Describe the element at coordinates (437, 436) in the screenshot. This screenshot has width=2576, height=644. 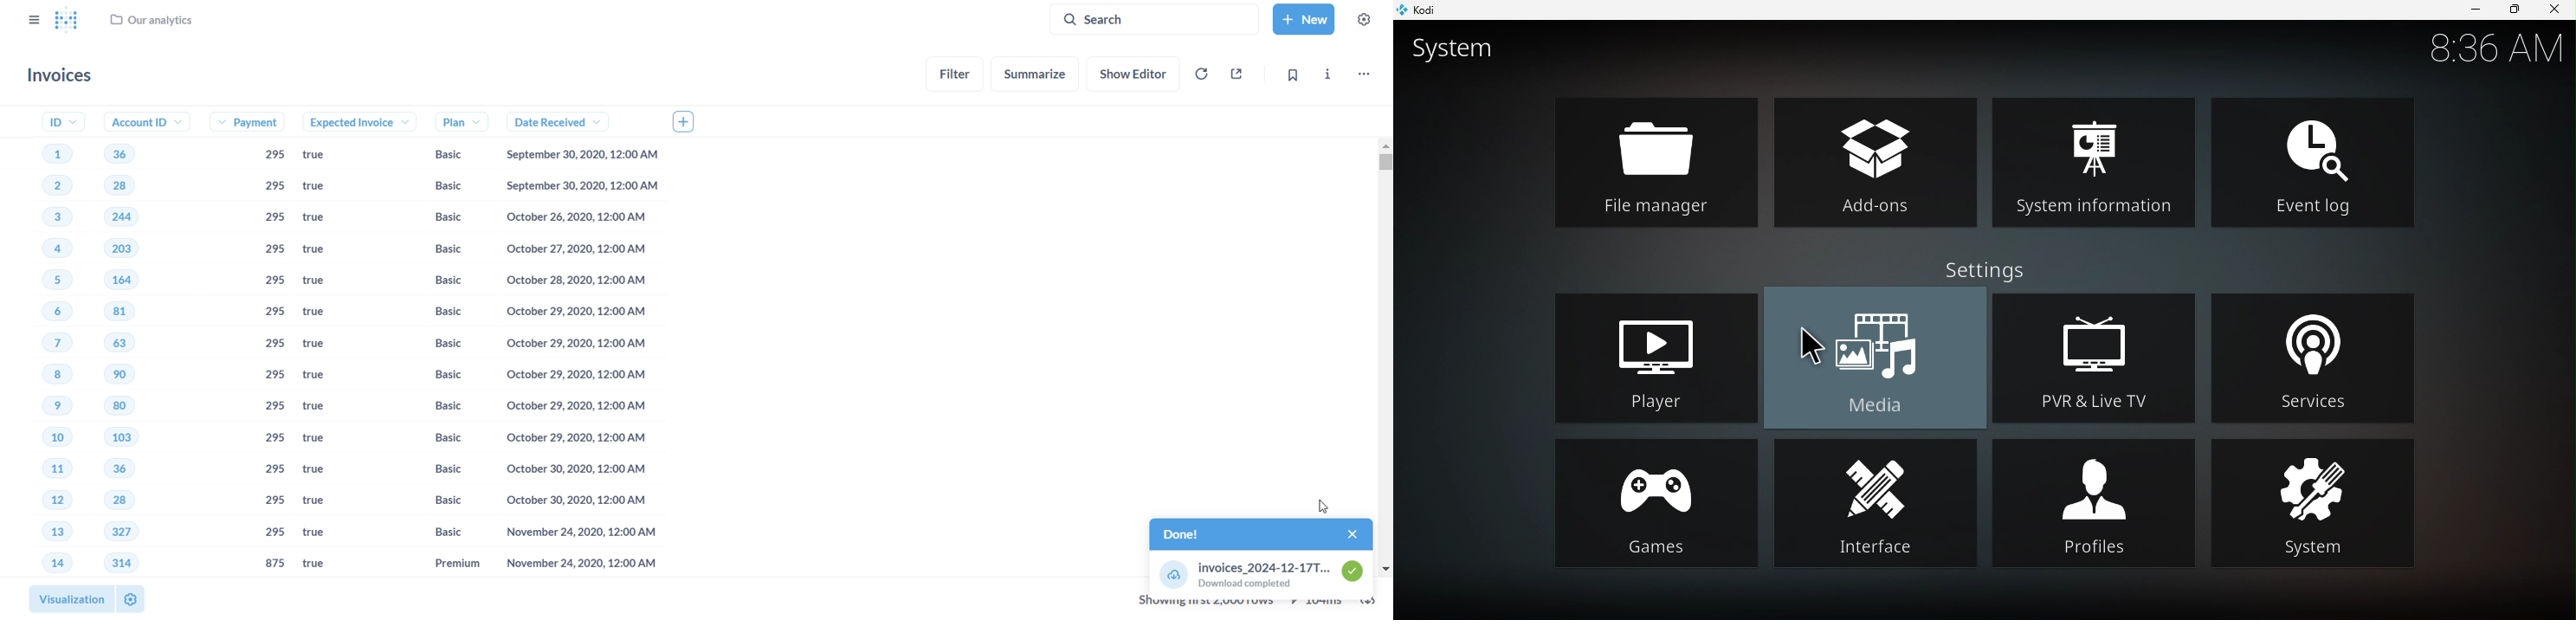
I see `Basic` at that location.